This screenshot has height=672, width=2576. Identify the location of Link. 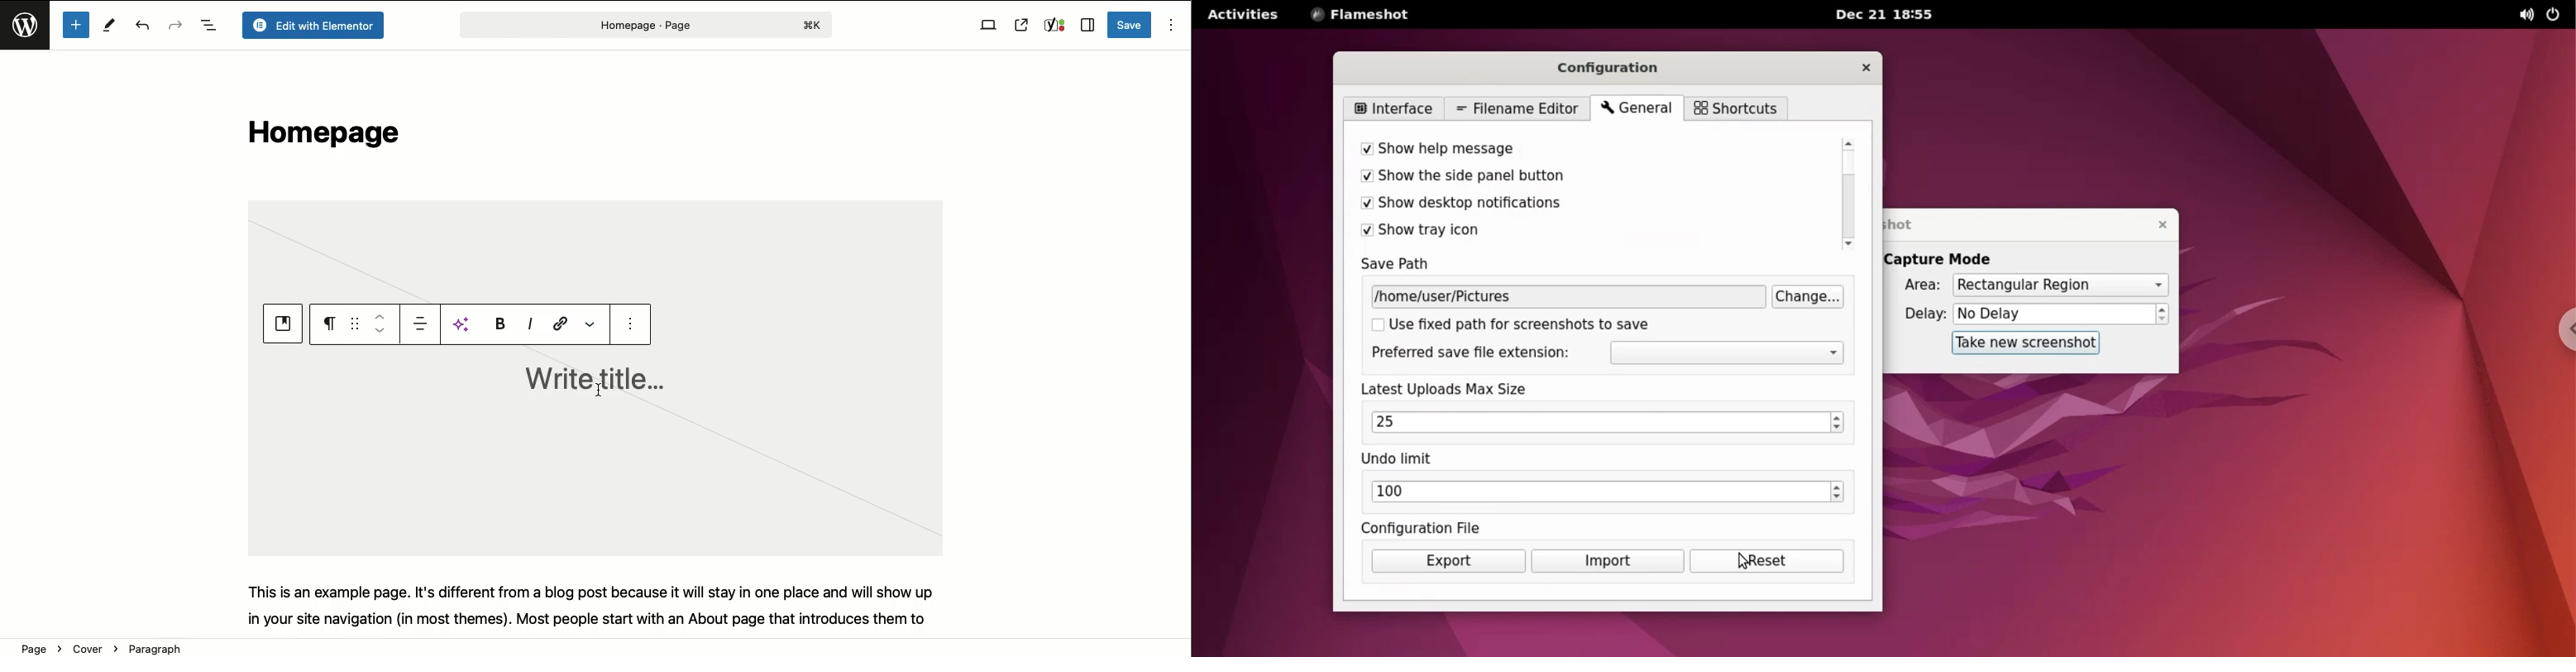
(557, 325).